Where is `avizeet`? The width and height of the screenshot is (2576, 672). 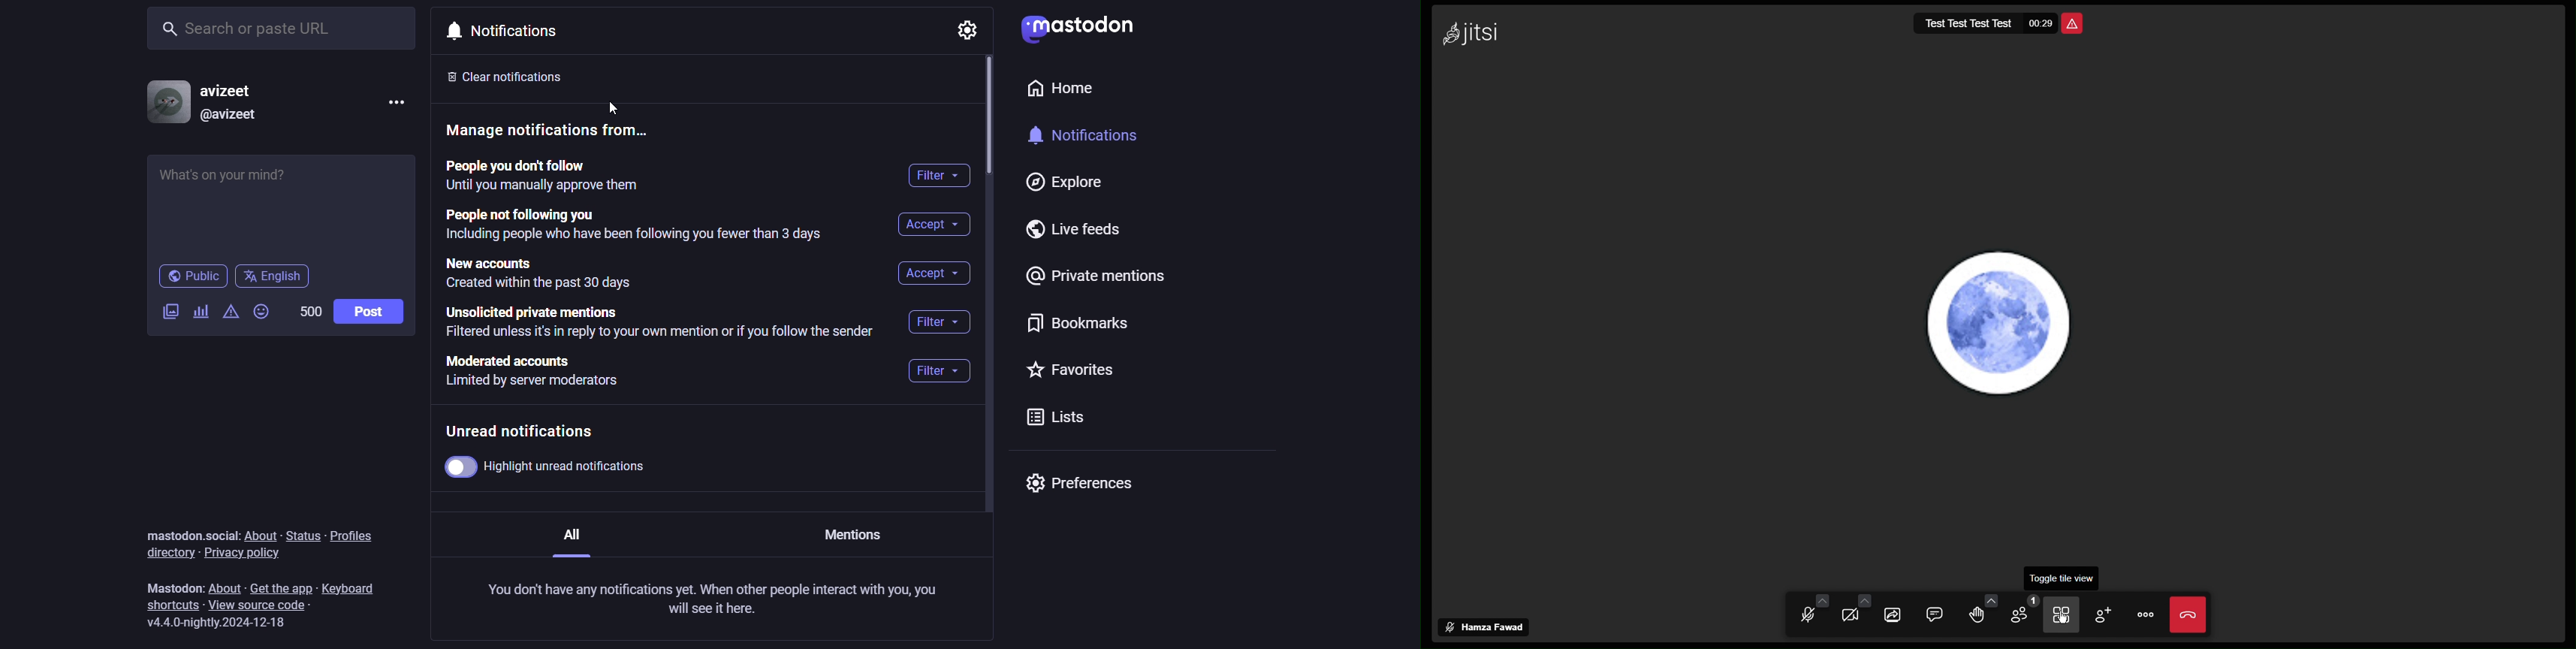
avizeet is located at coordinates (232, 92).